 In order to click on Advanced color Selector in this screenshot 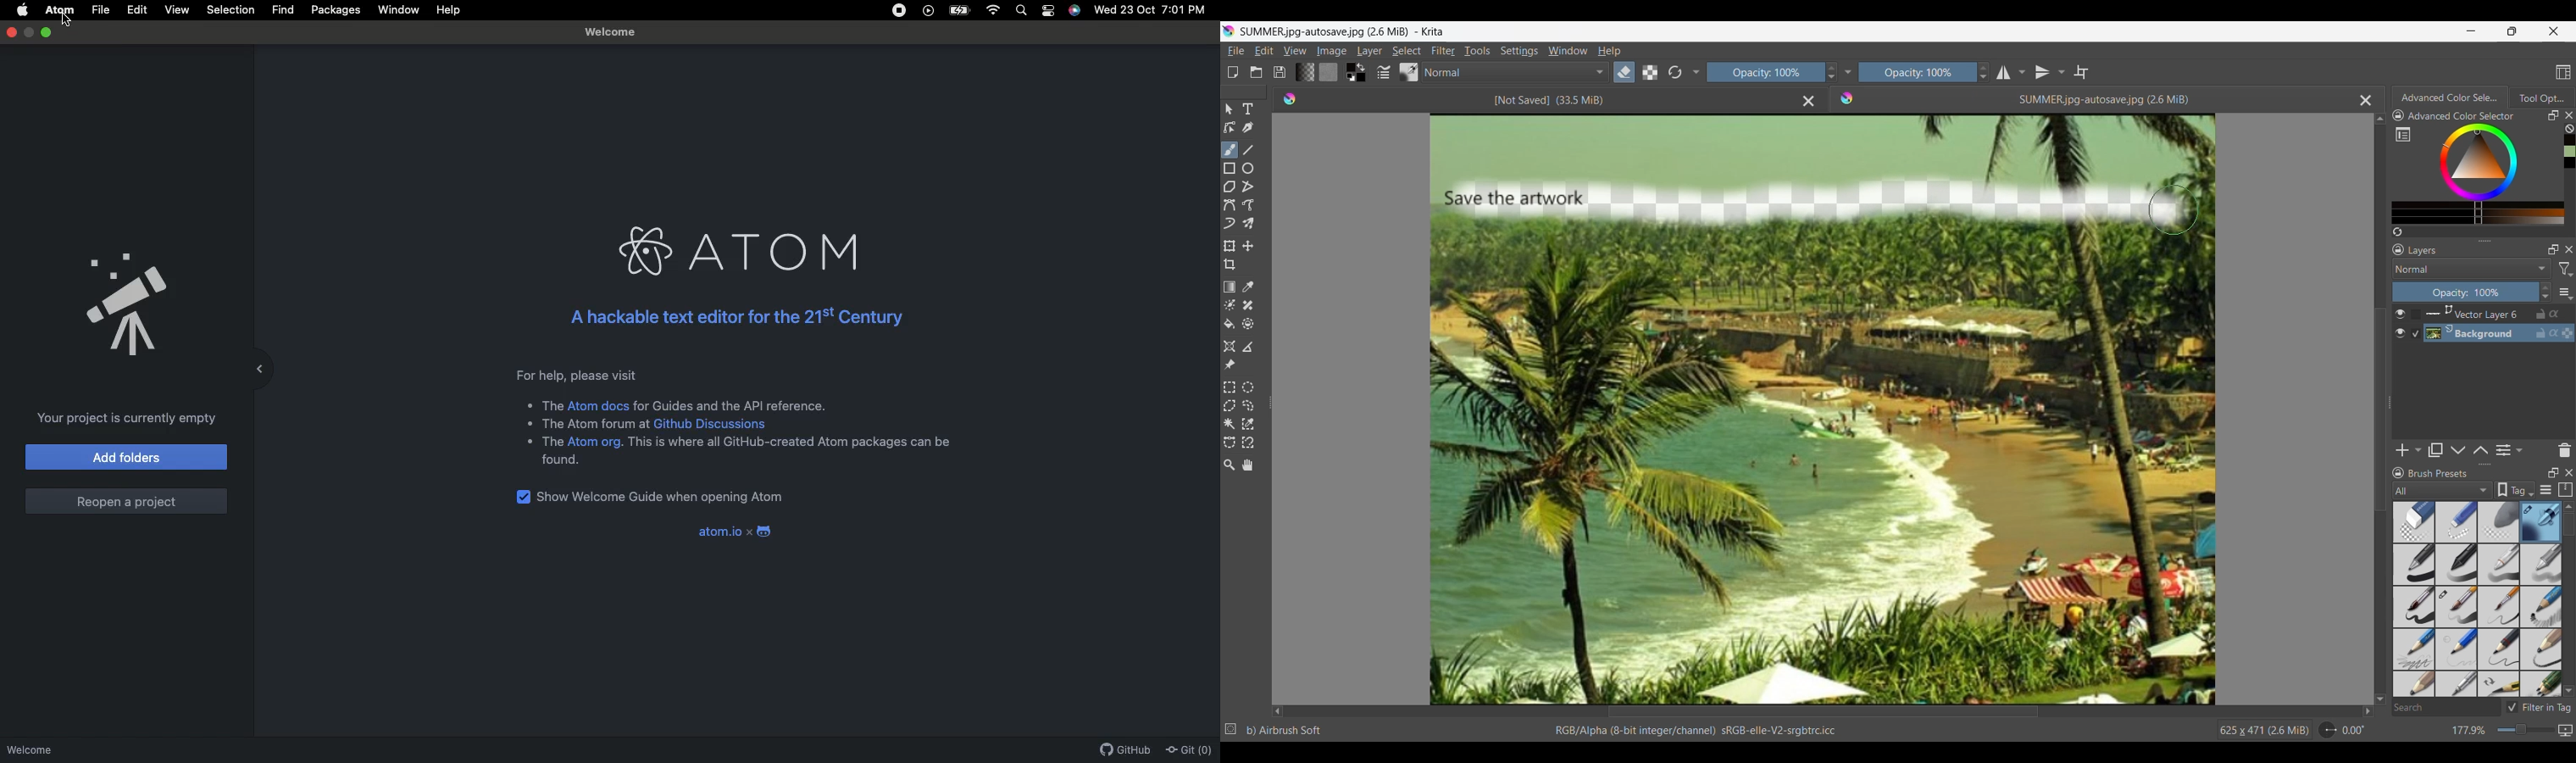, I will do `click(2451, 95)`.